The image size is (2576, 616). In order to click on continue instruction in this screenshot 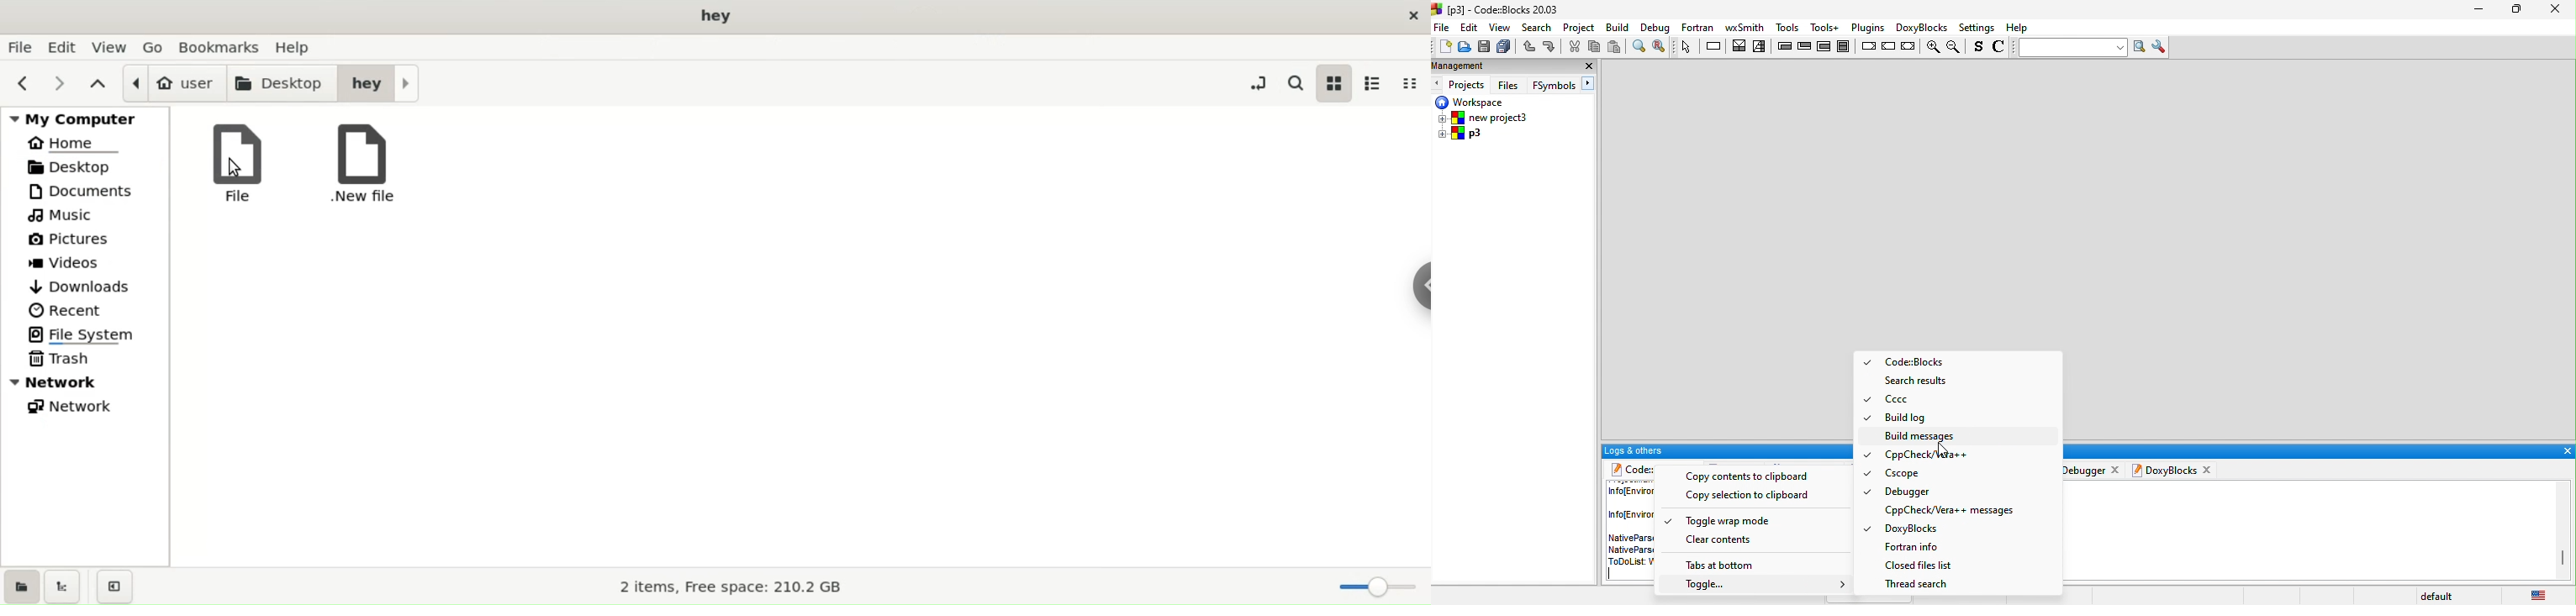, I will do `click(1889, 47)`.